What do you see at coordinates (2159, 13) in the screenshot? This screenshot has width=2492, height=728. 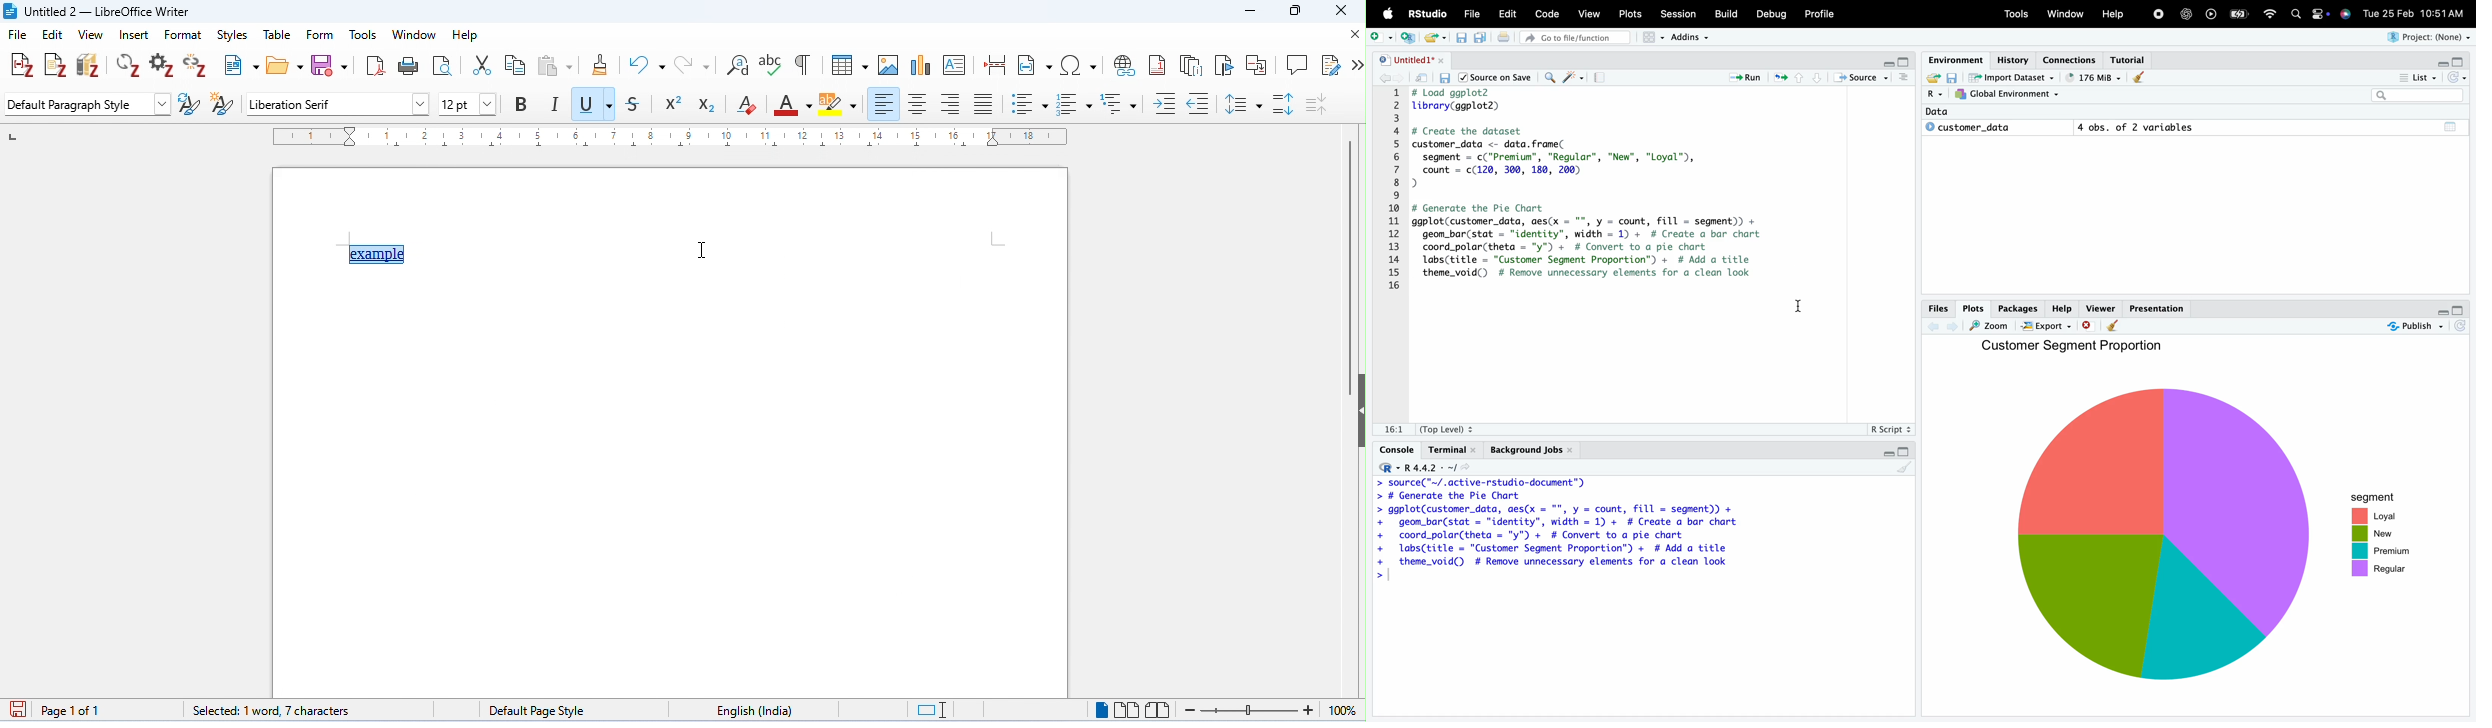 I see `stop` at bounding box center [2159, 13].